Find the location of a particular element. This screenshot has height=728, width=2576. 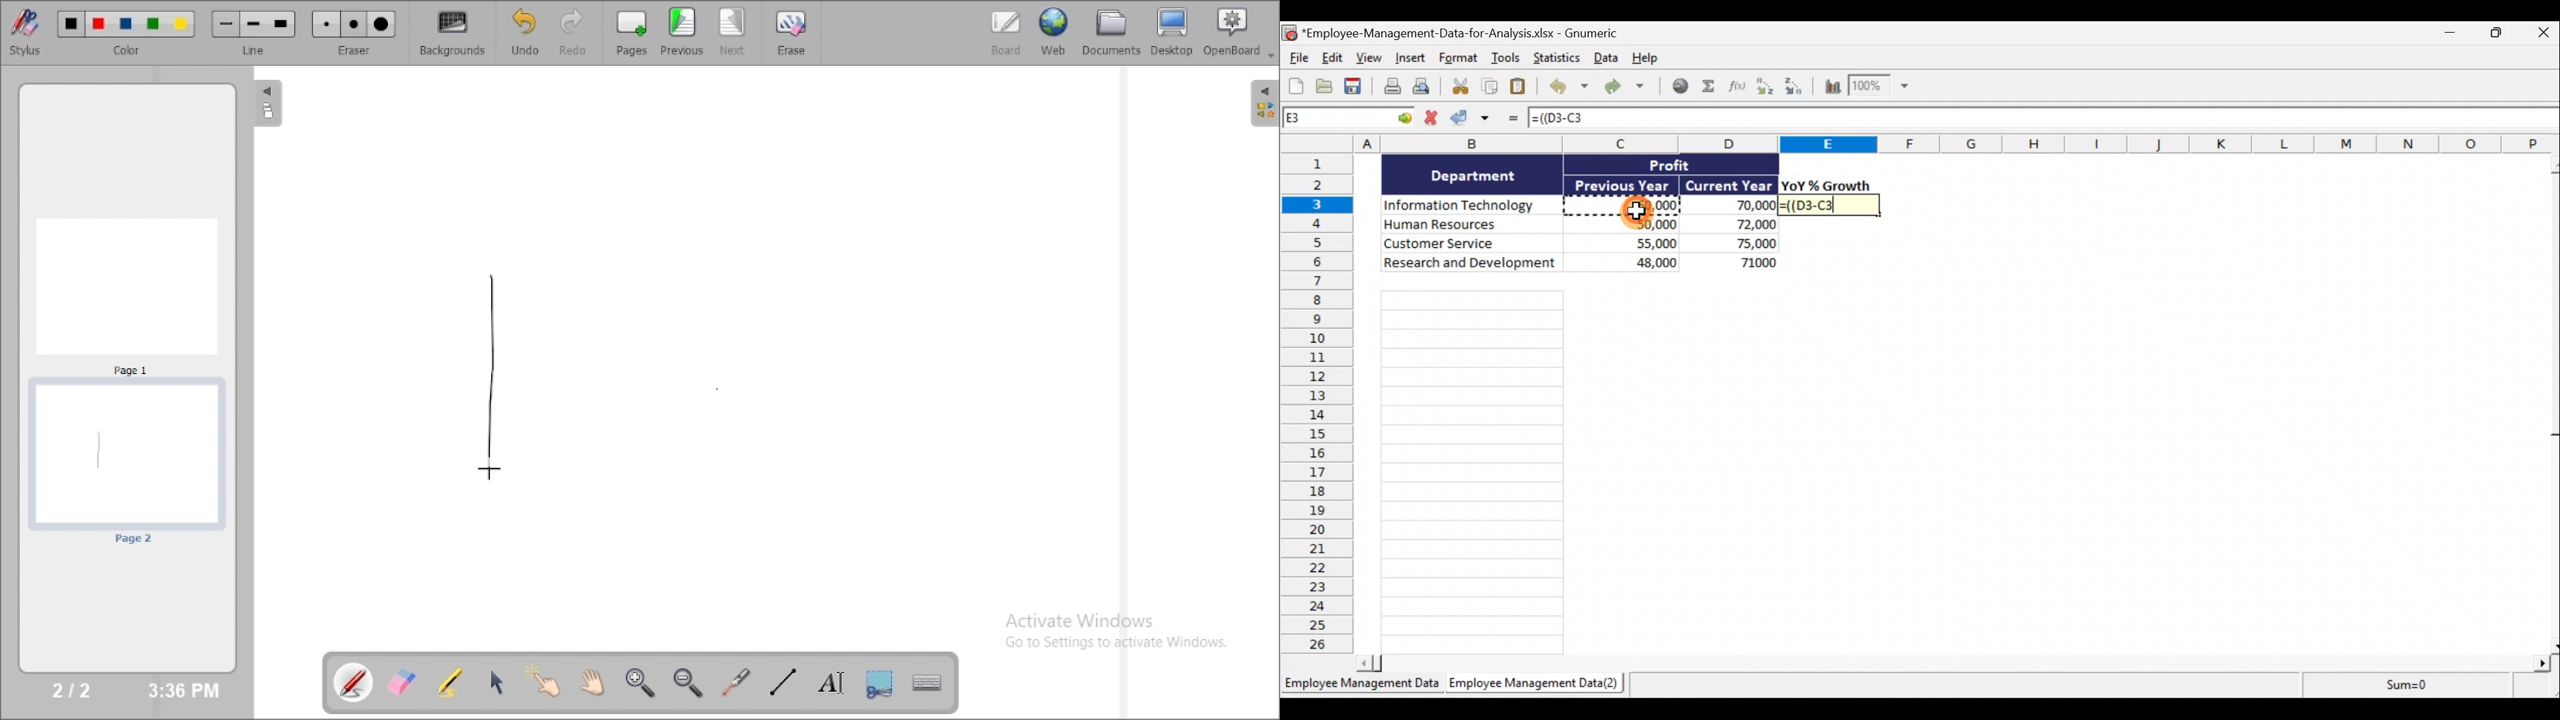

Sheet 1 is located at coordinates (1360, 684).